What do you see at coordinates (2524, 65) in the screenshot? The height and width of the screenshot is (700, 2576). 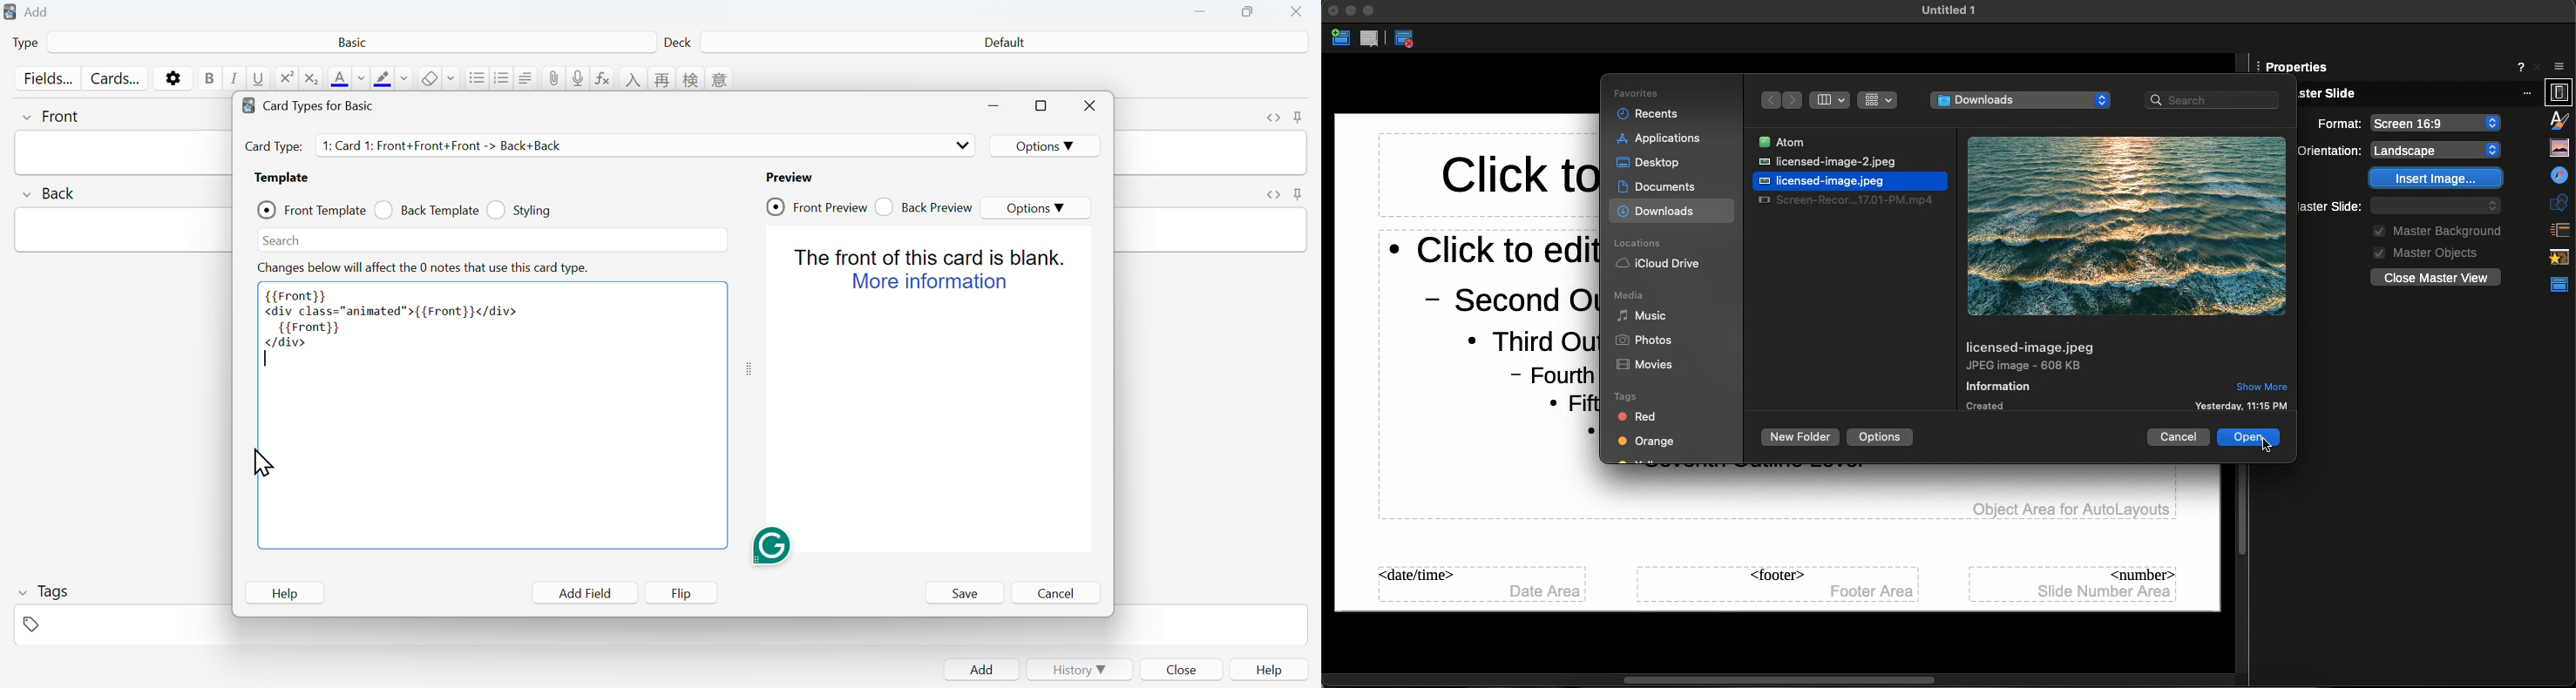 I see `More options` at bounding box center [2524, 65].